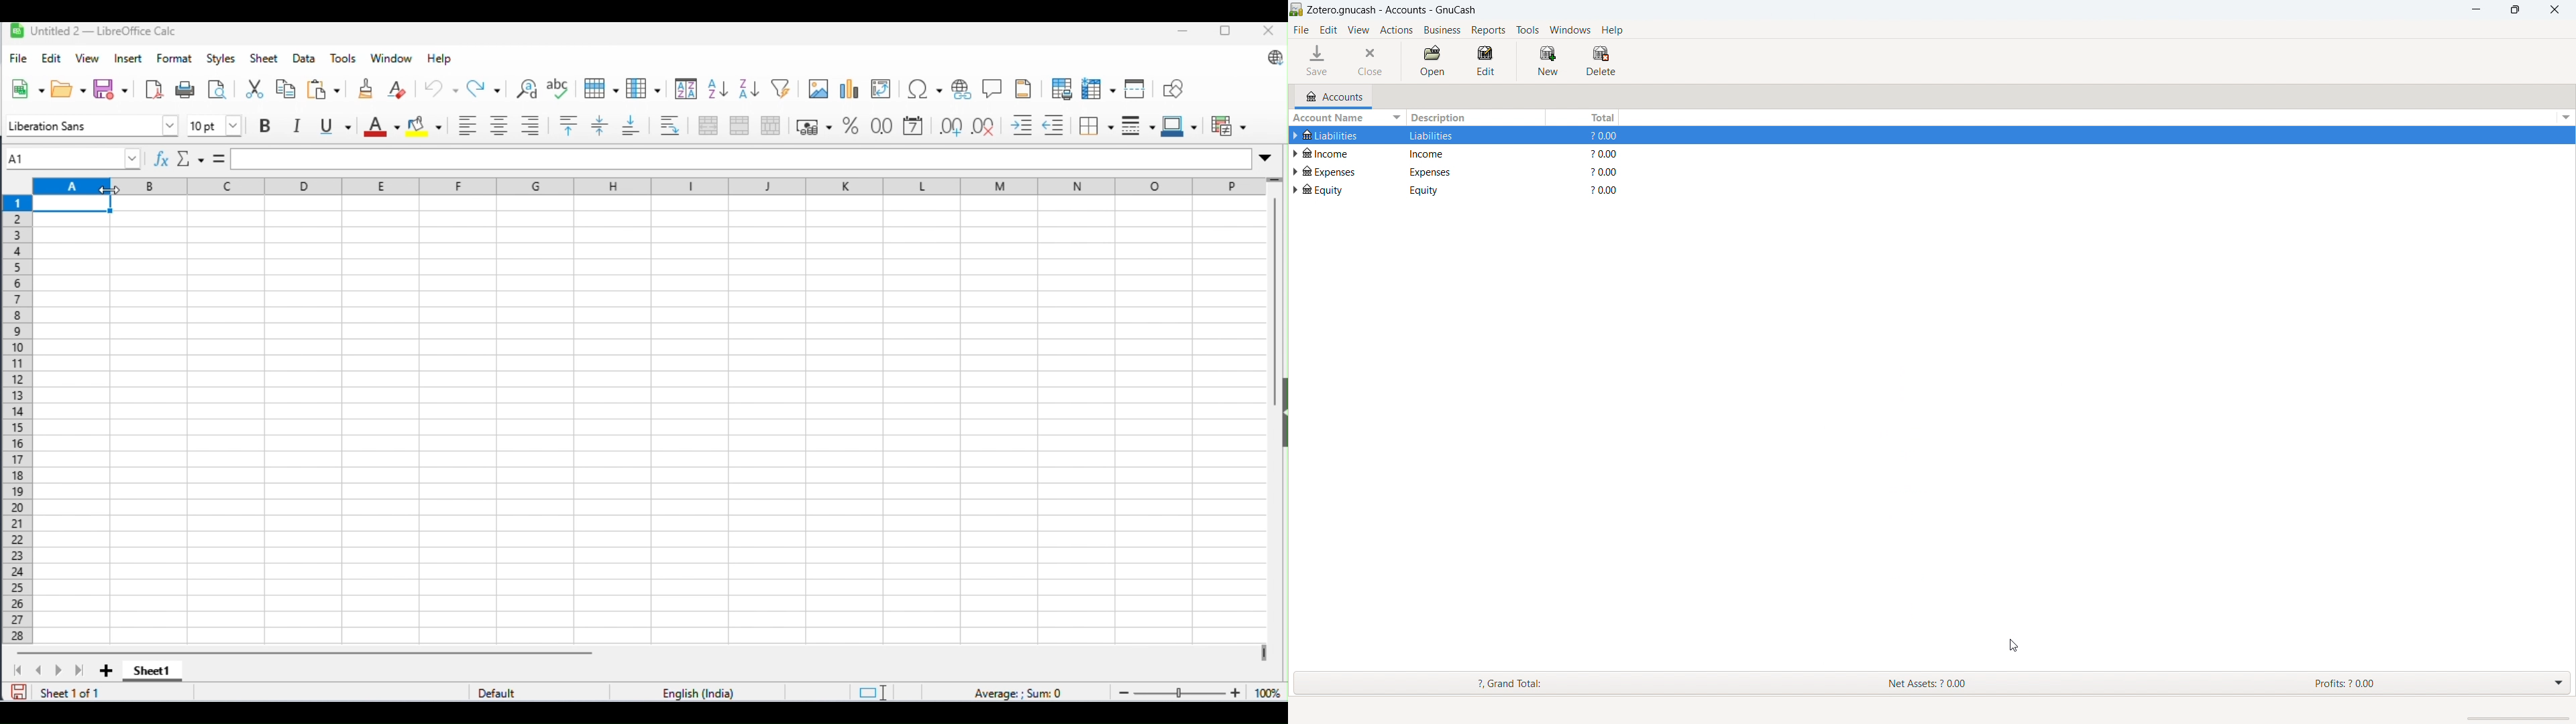  What do you see at coordinates (221, 60) in the screenshot?
I see `styles` at bounding box center [221, 60].